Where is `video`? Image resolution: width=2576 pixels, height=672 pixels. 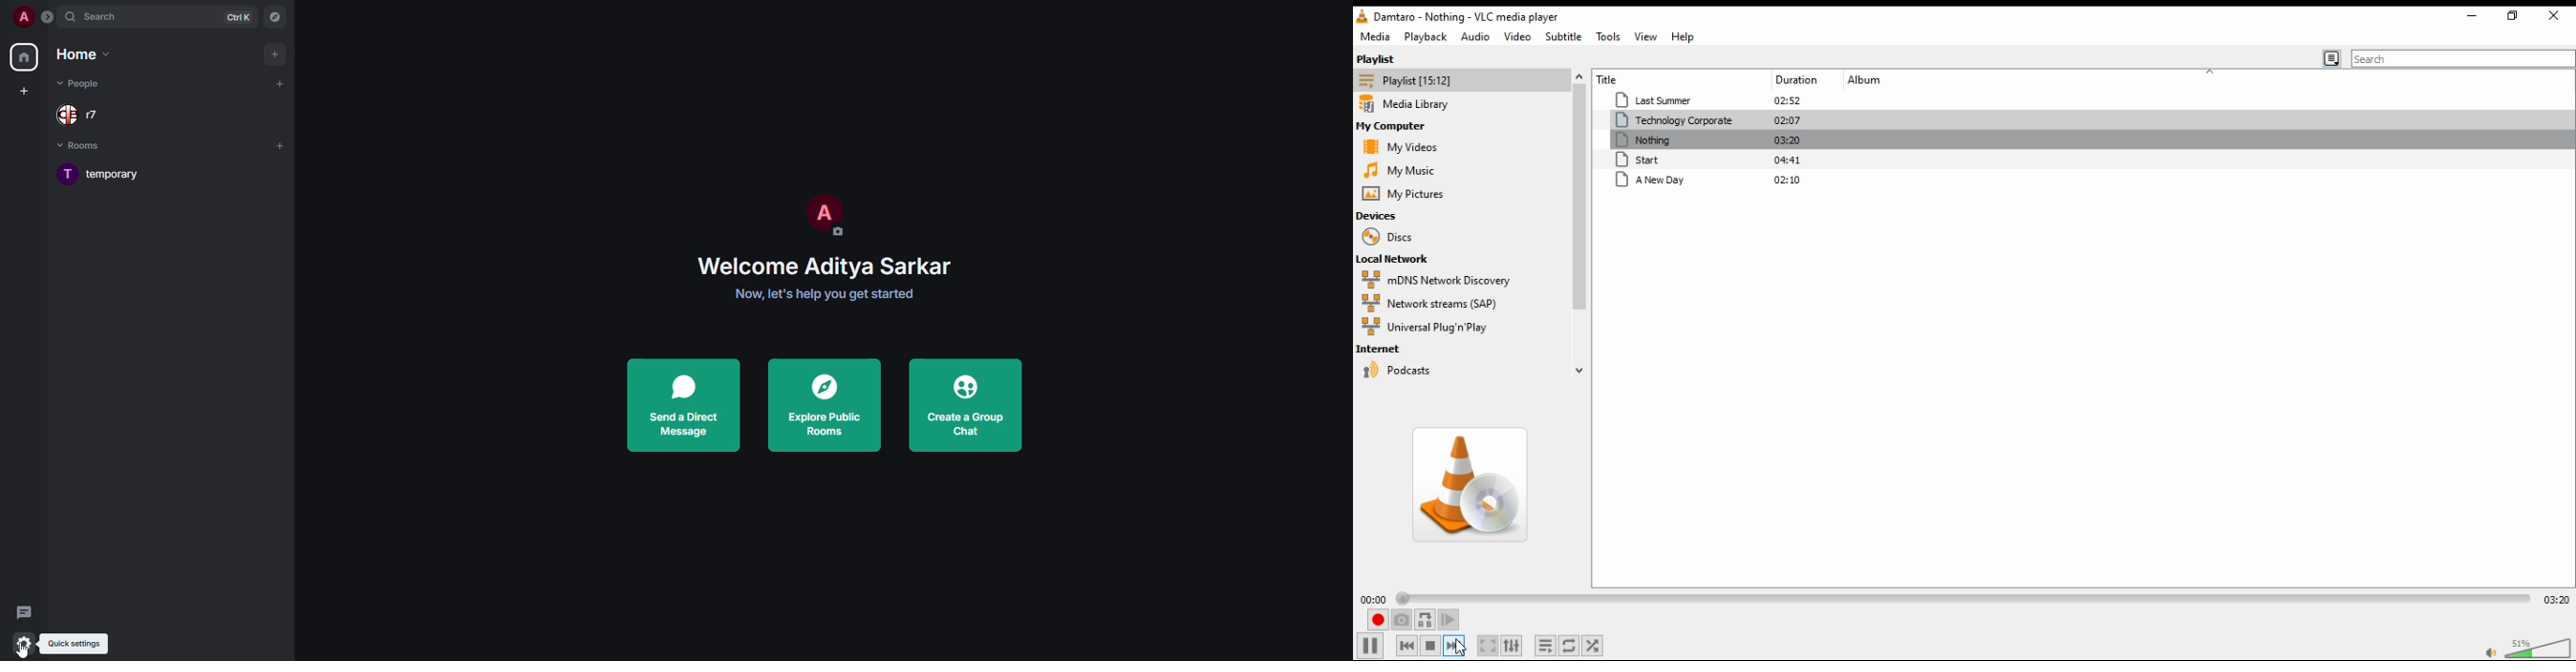
video is located at coordinates (1521, 39).